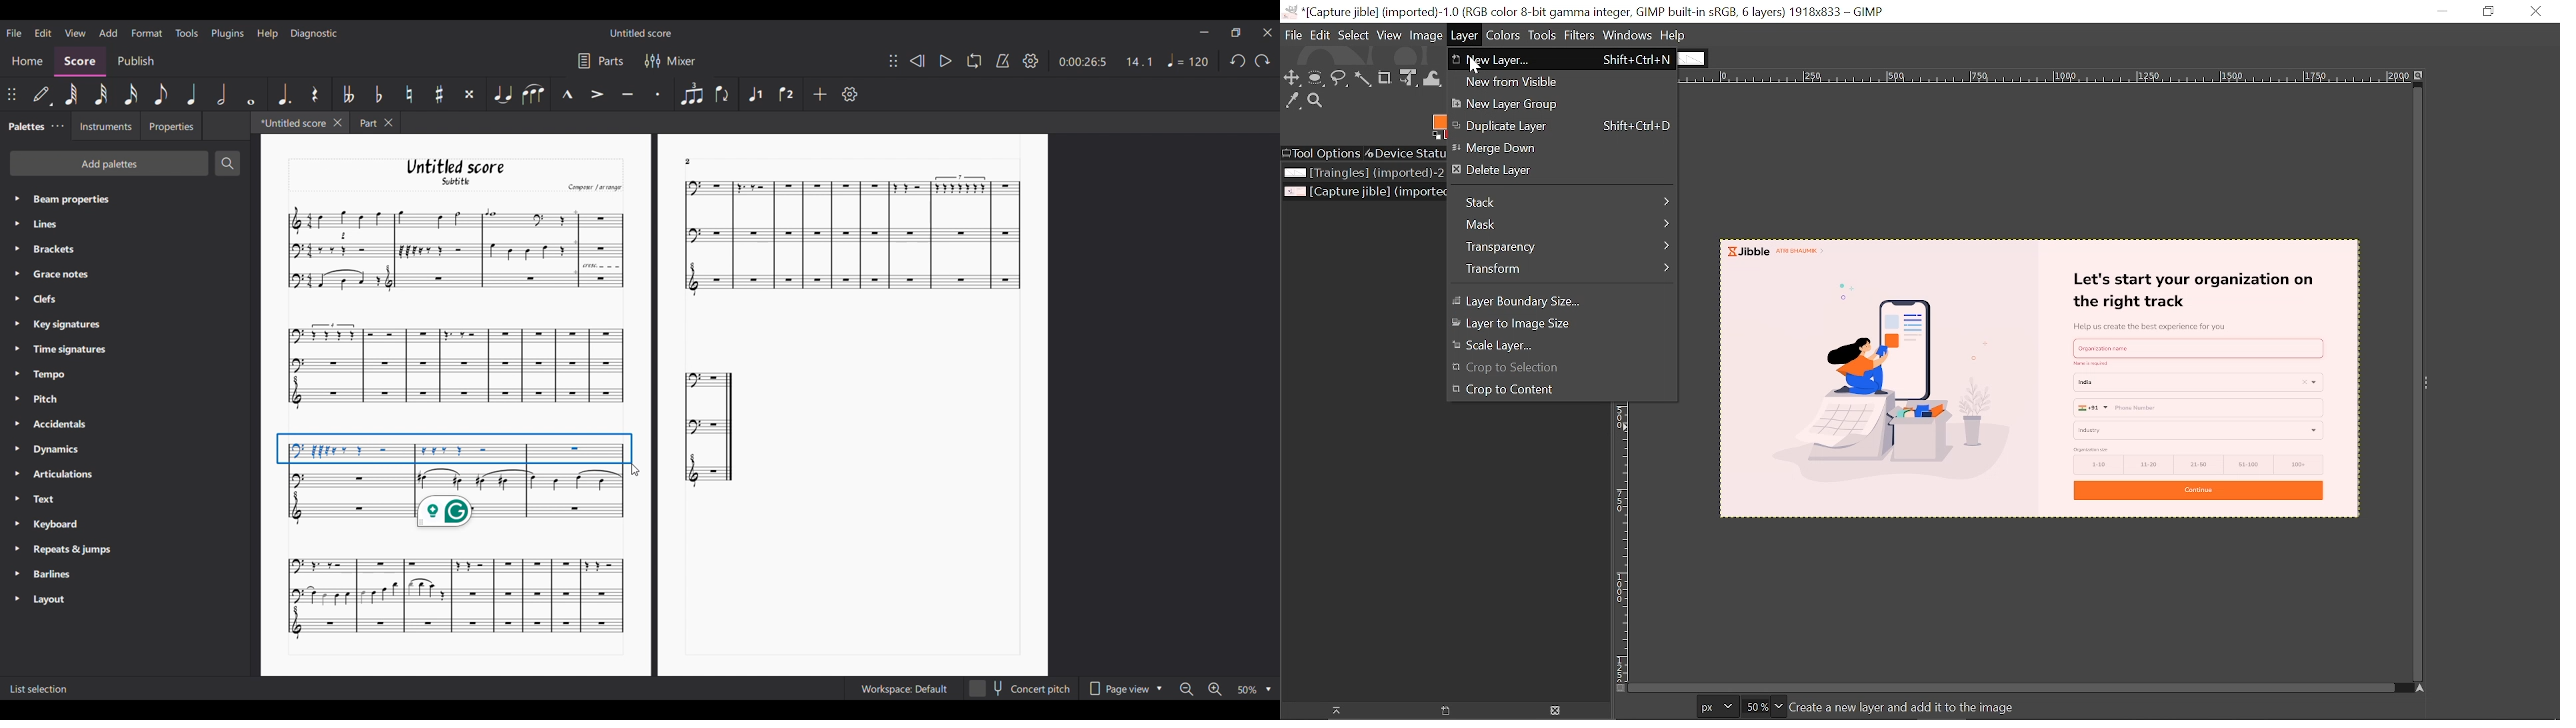  I want to click on Whole note, so click(251, 95).